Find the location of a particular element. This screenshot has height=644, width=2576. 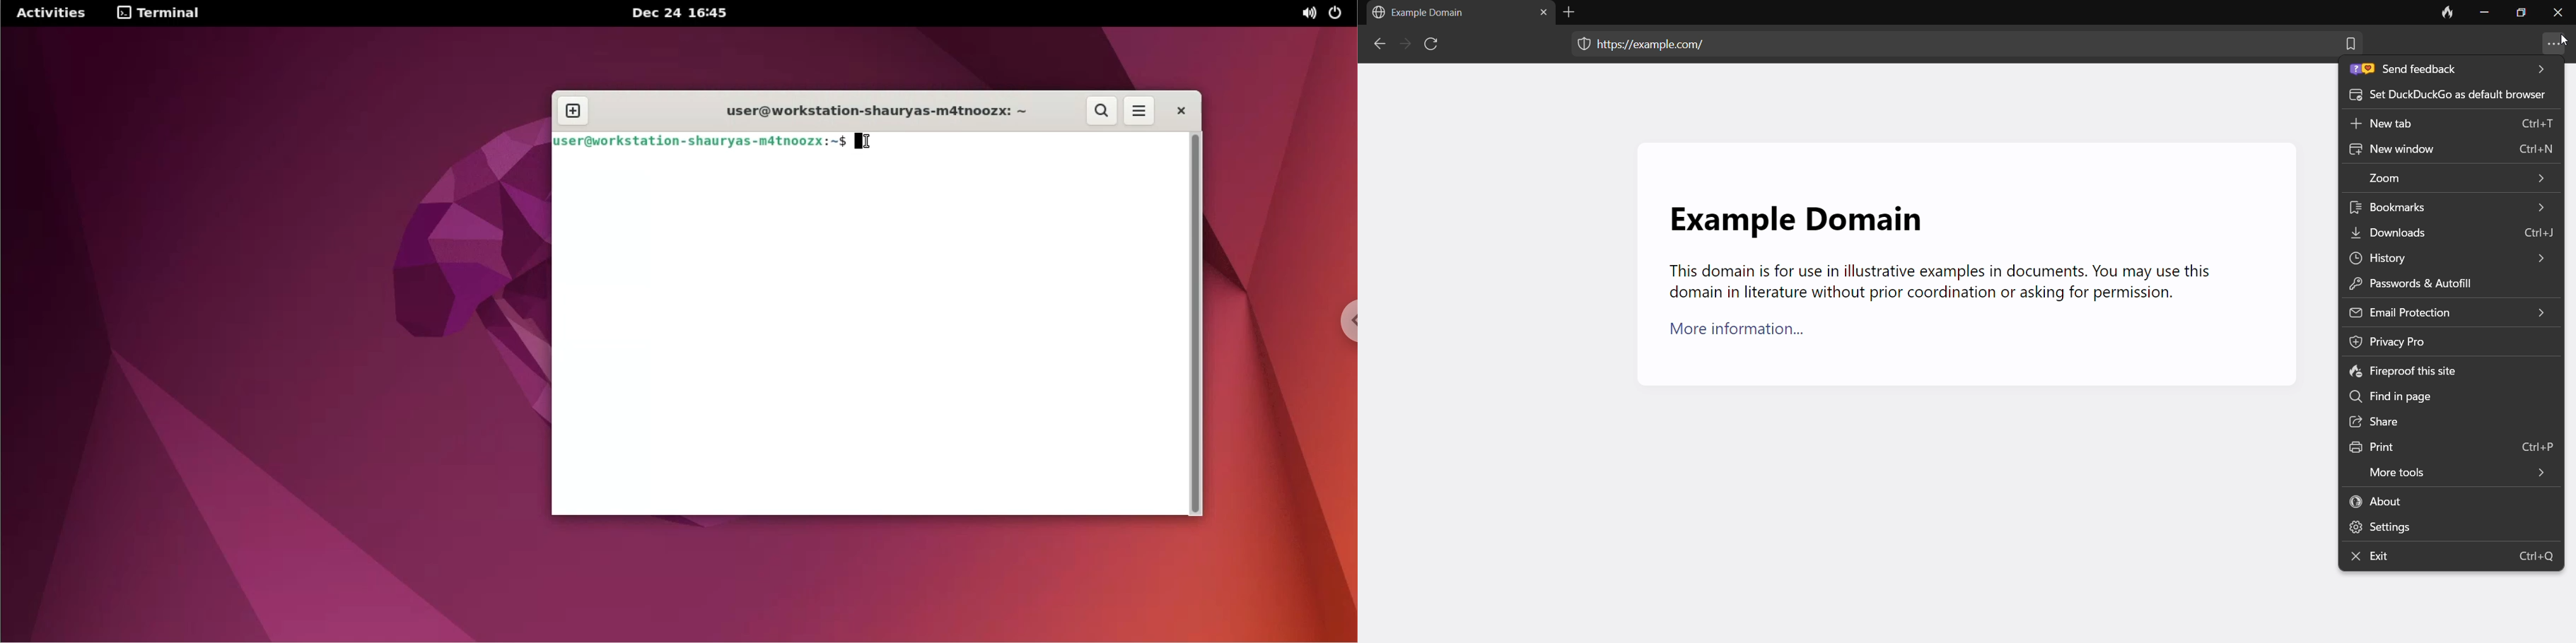

find in page is located at coordinates (2449, 395).